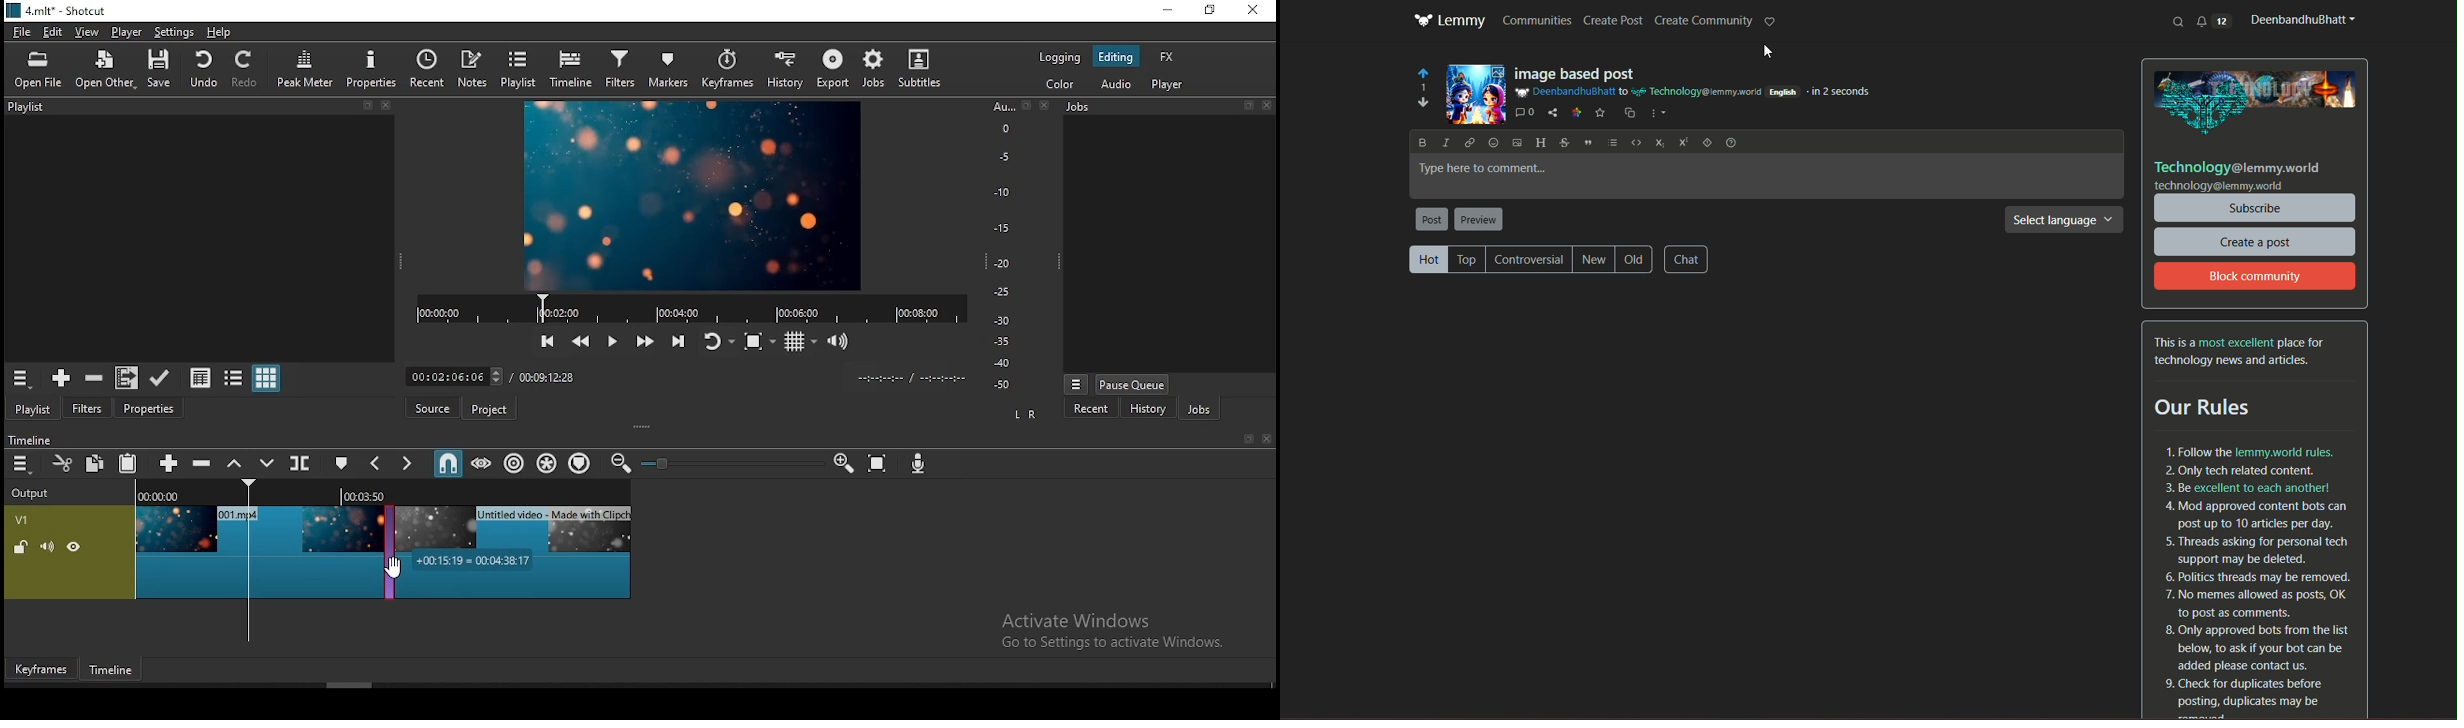 The width and height of the screenshot is (2464, 728). I want to click on view as details, so click(201, 376).